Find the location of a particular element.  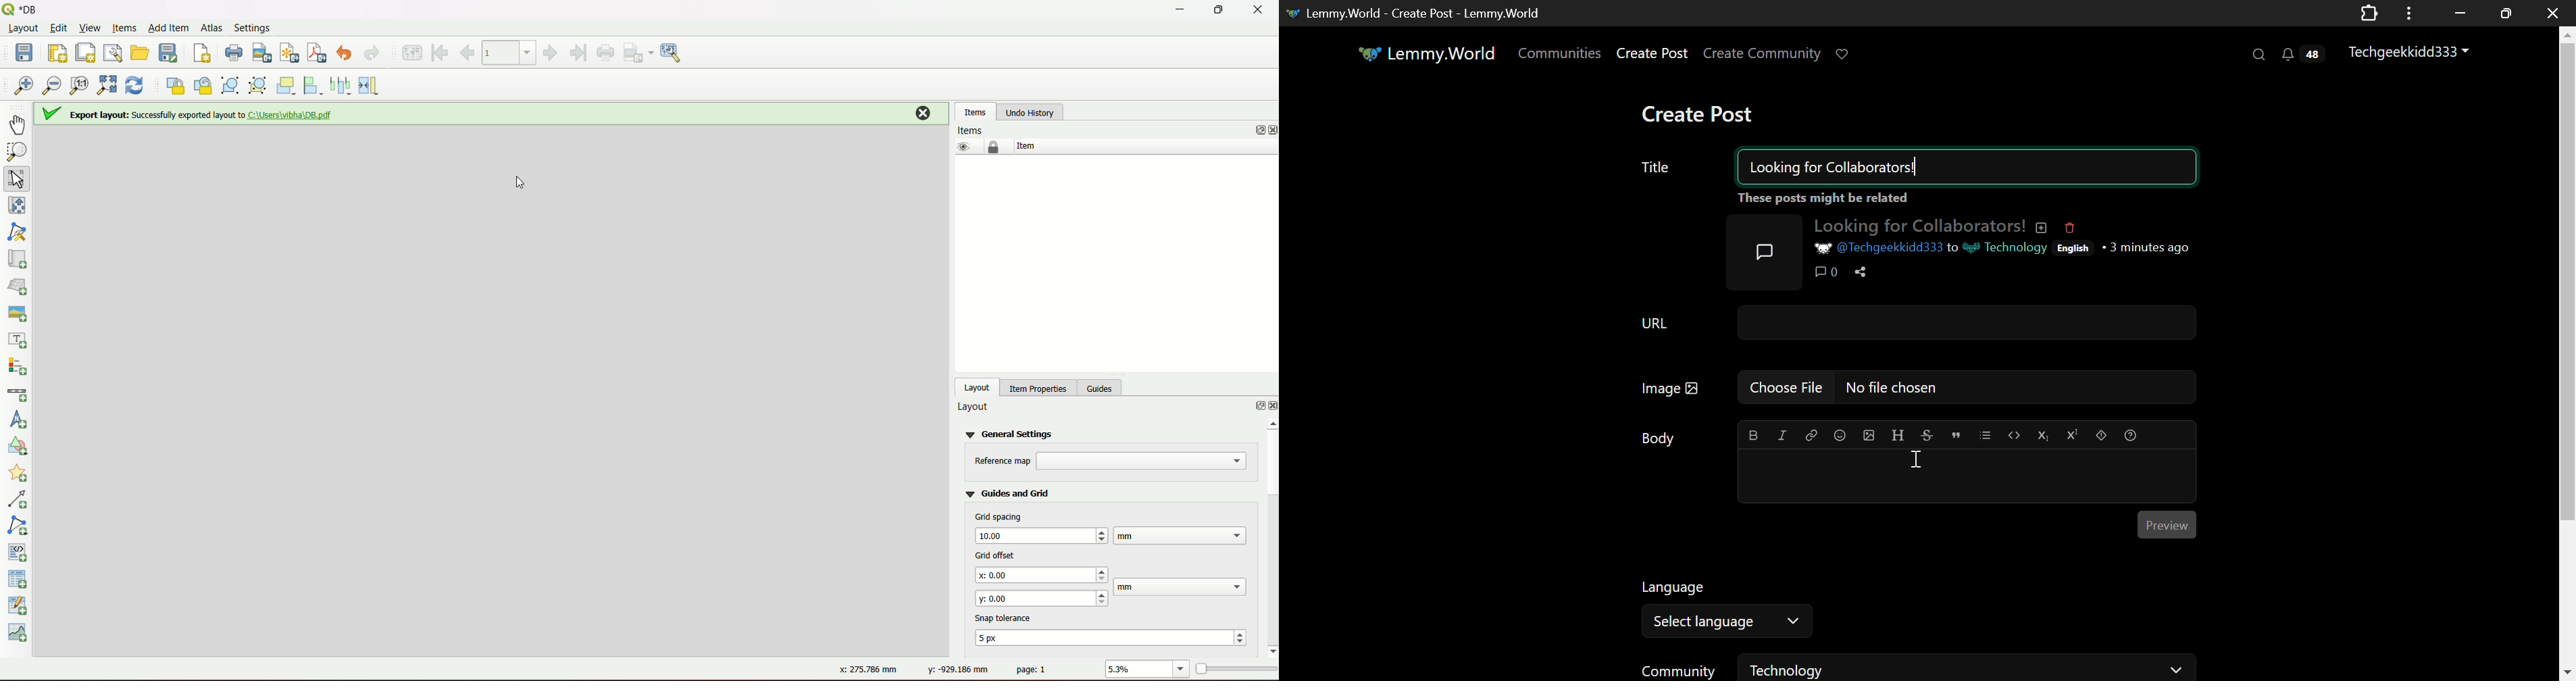

Post Icon is located at coordinates (1763, 247).